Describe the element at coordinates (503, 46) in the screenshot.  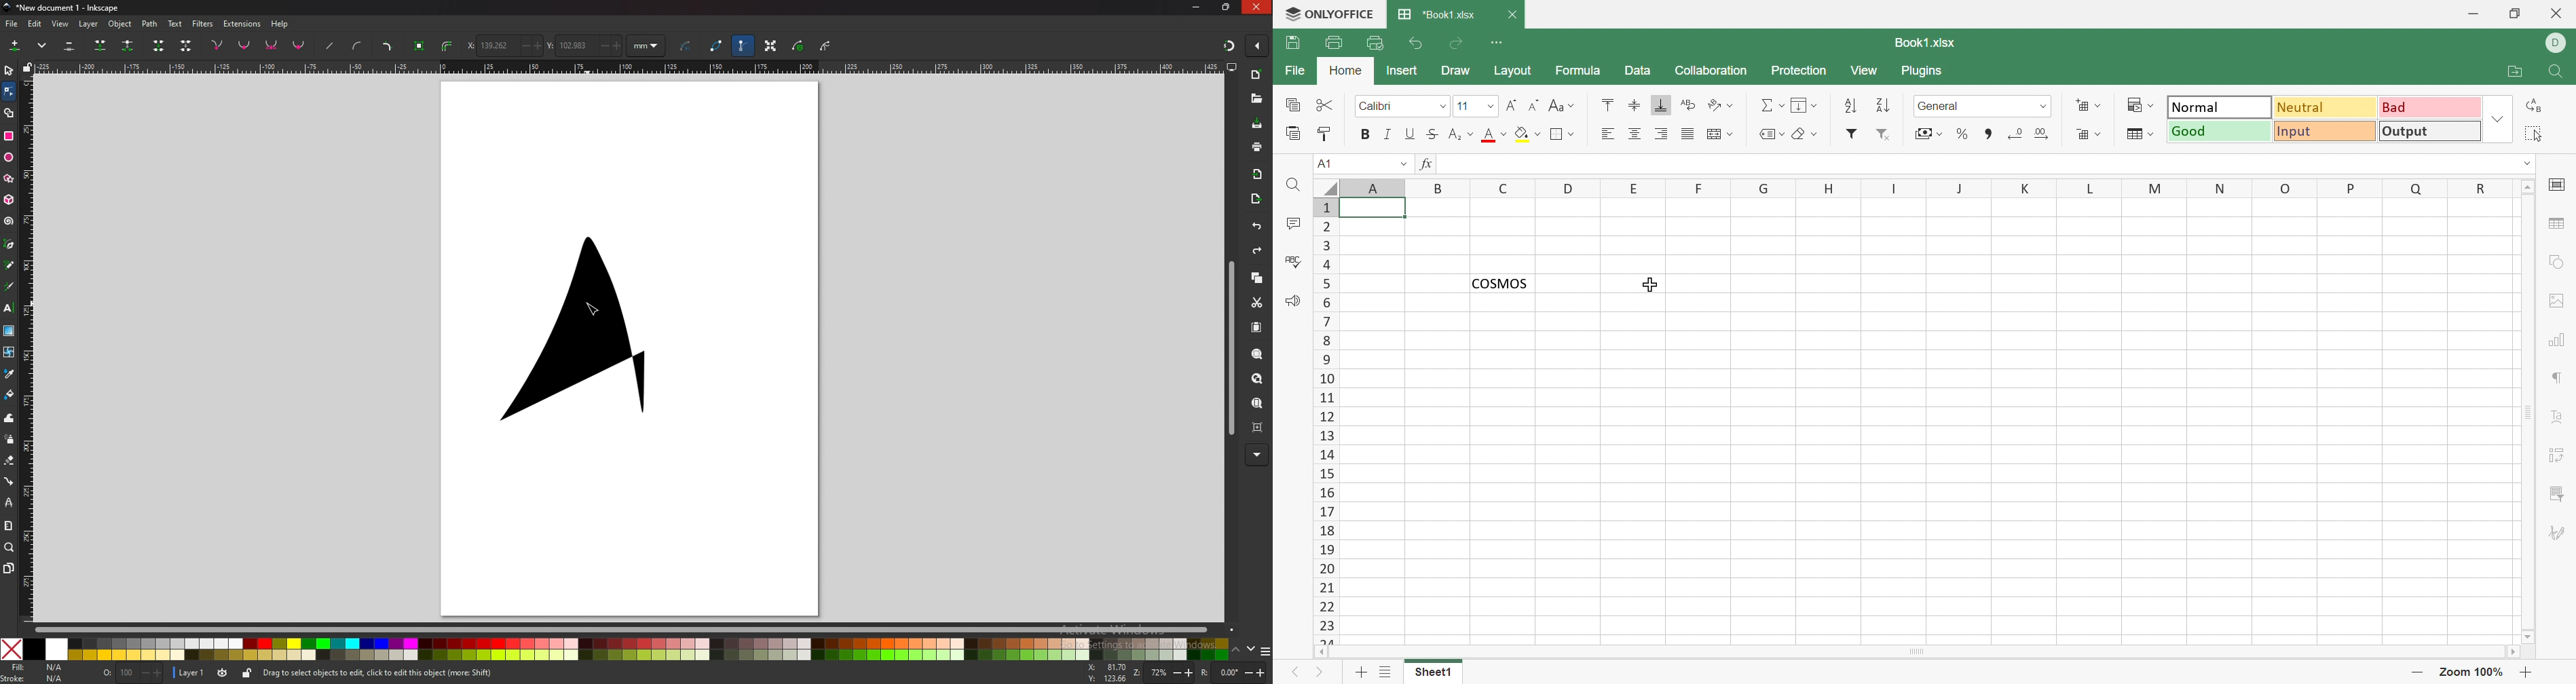
I see `x coordinate` at that location.